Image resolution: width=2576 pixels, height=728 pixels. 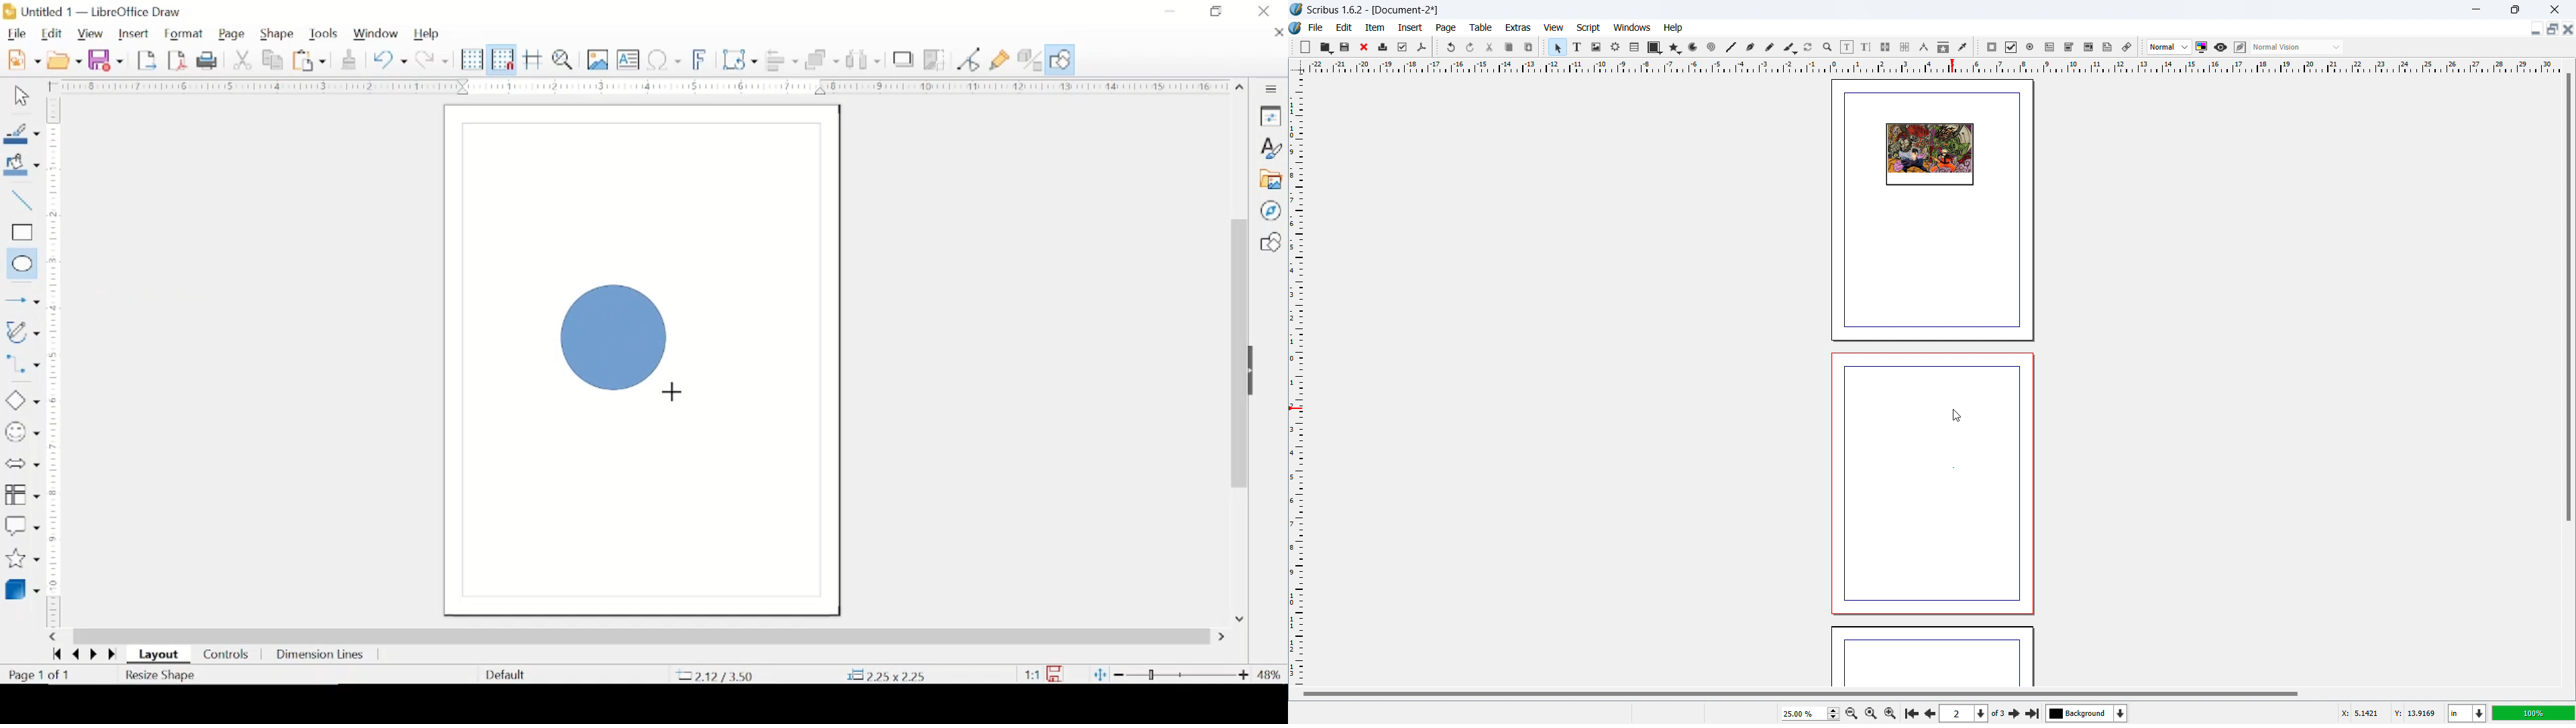 What do you see at coordinates (1519, 27) in the screenshot?
I see `extras` at bounding box center [1519, 27].